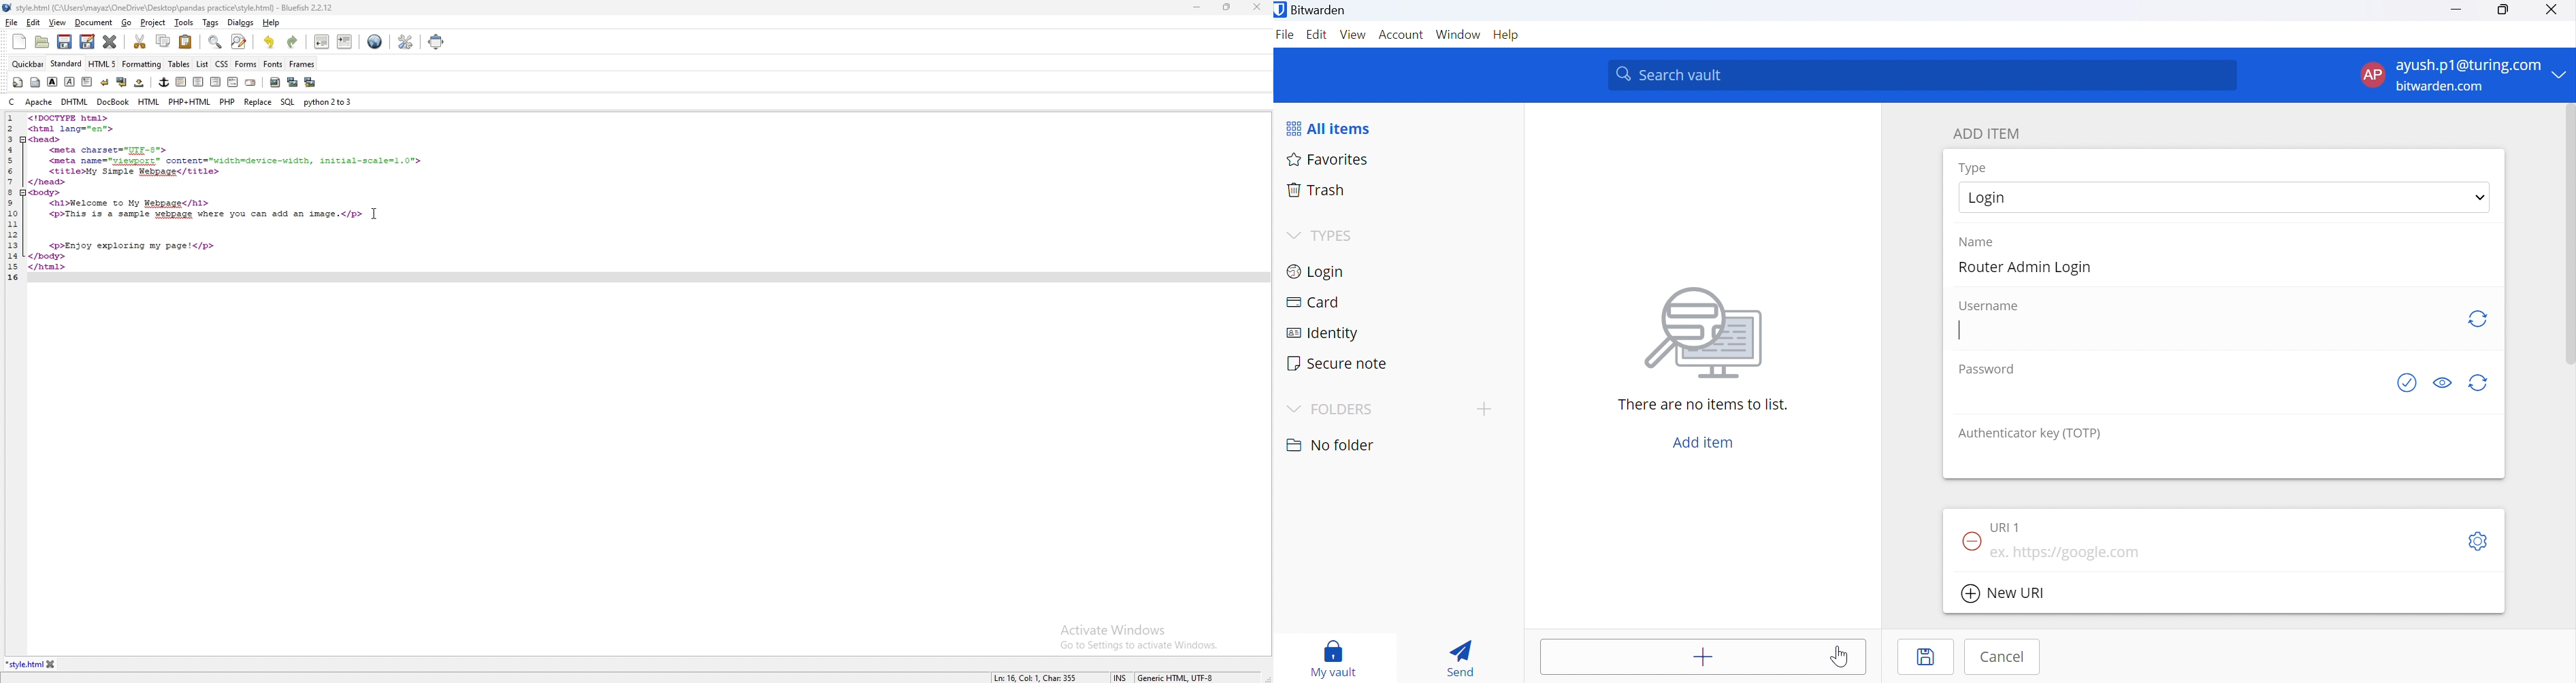  What do you see at coordinates (1329, 159) in the screenshot?
I see `Favorites` at bounding box center [1329, 159].